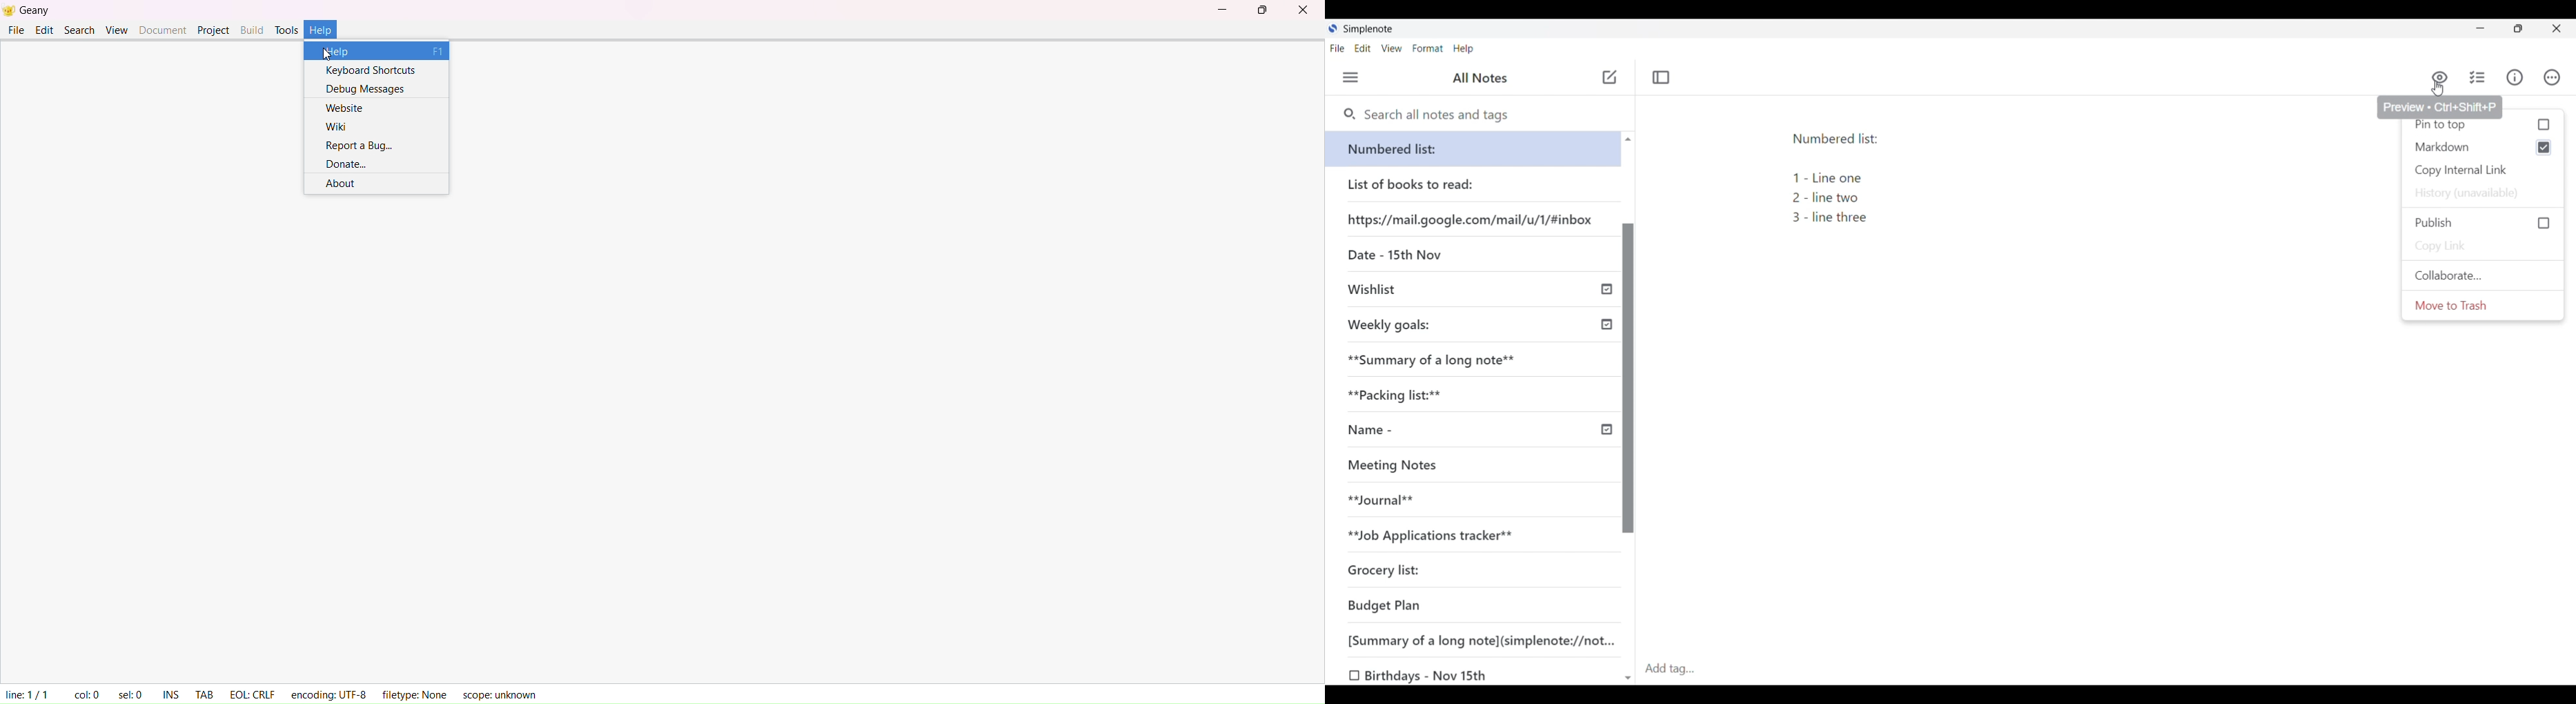 Image resolution: width=2576 pixels, height=728 pixels. I want to click on Format menu , so click(1429, 48).